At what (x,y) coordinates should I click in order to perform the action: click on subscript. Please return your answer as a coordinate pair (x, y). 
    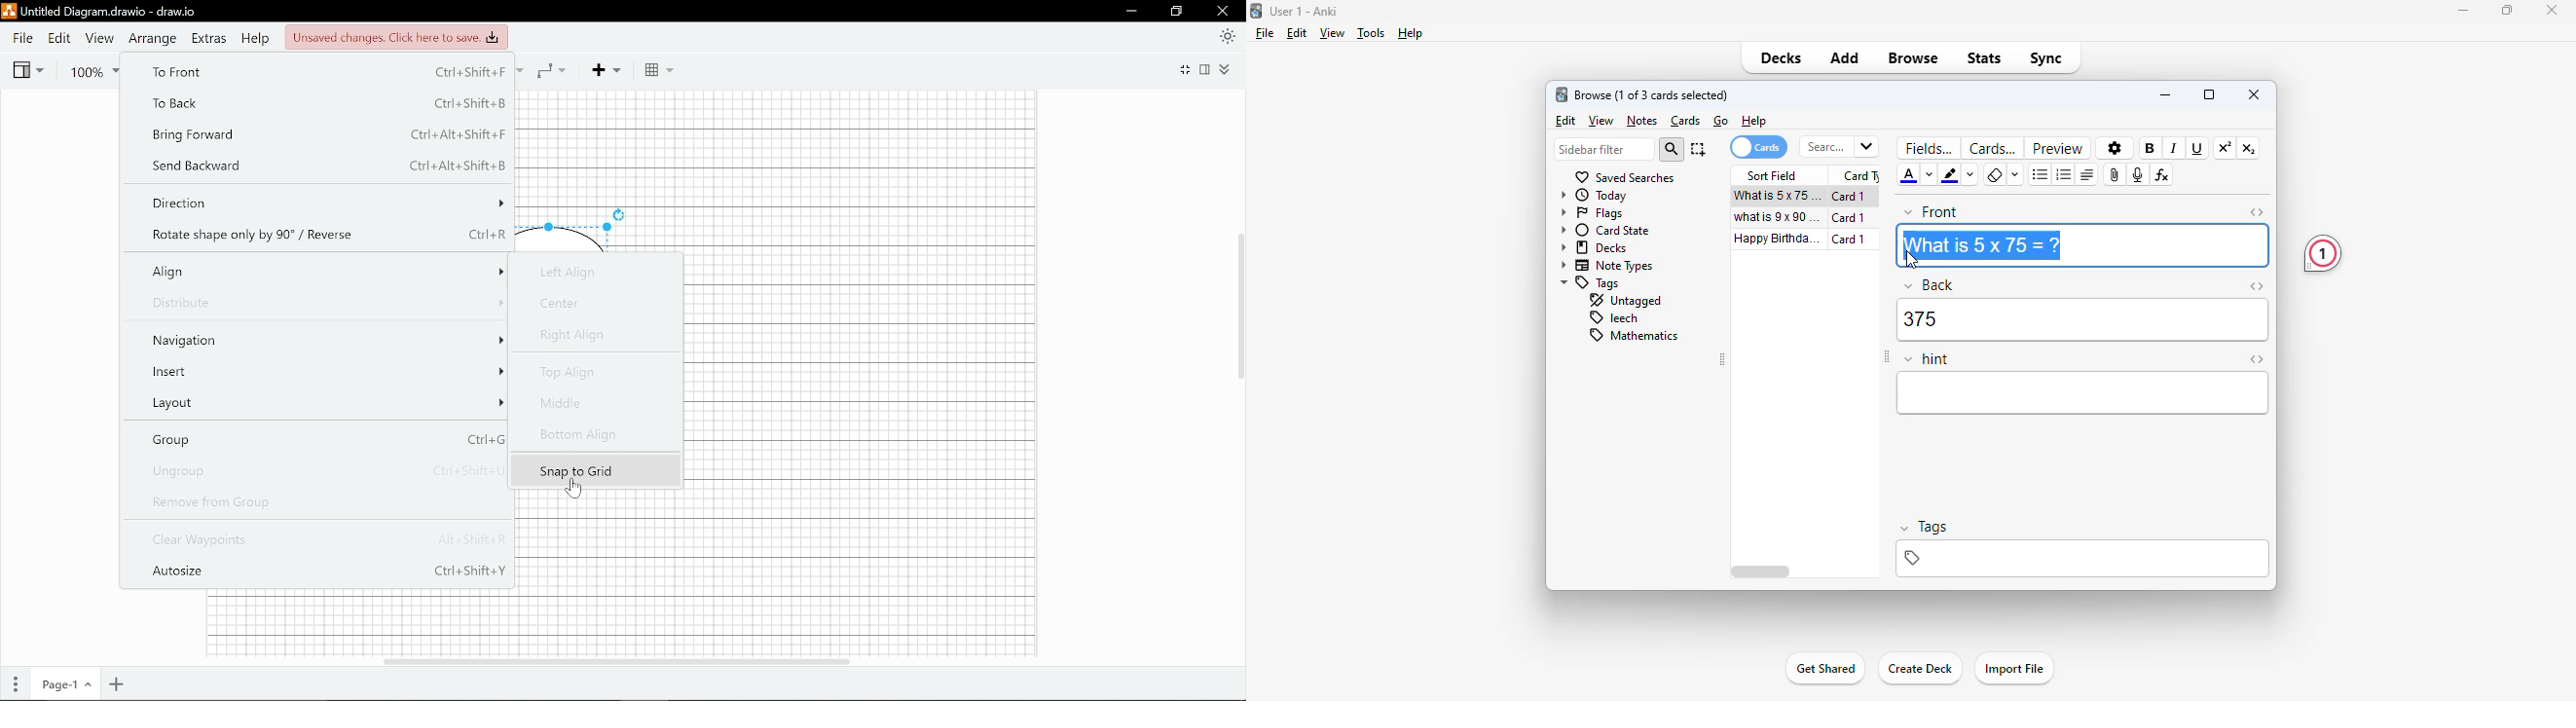
    Looking at the image, I should click on (2249, 149).